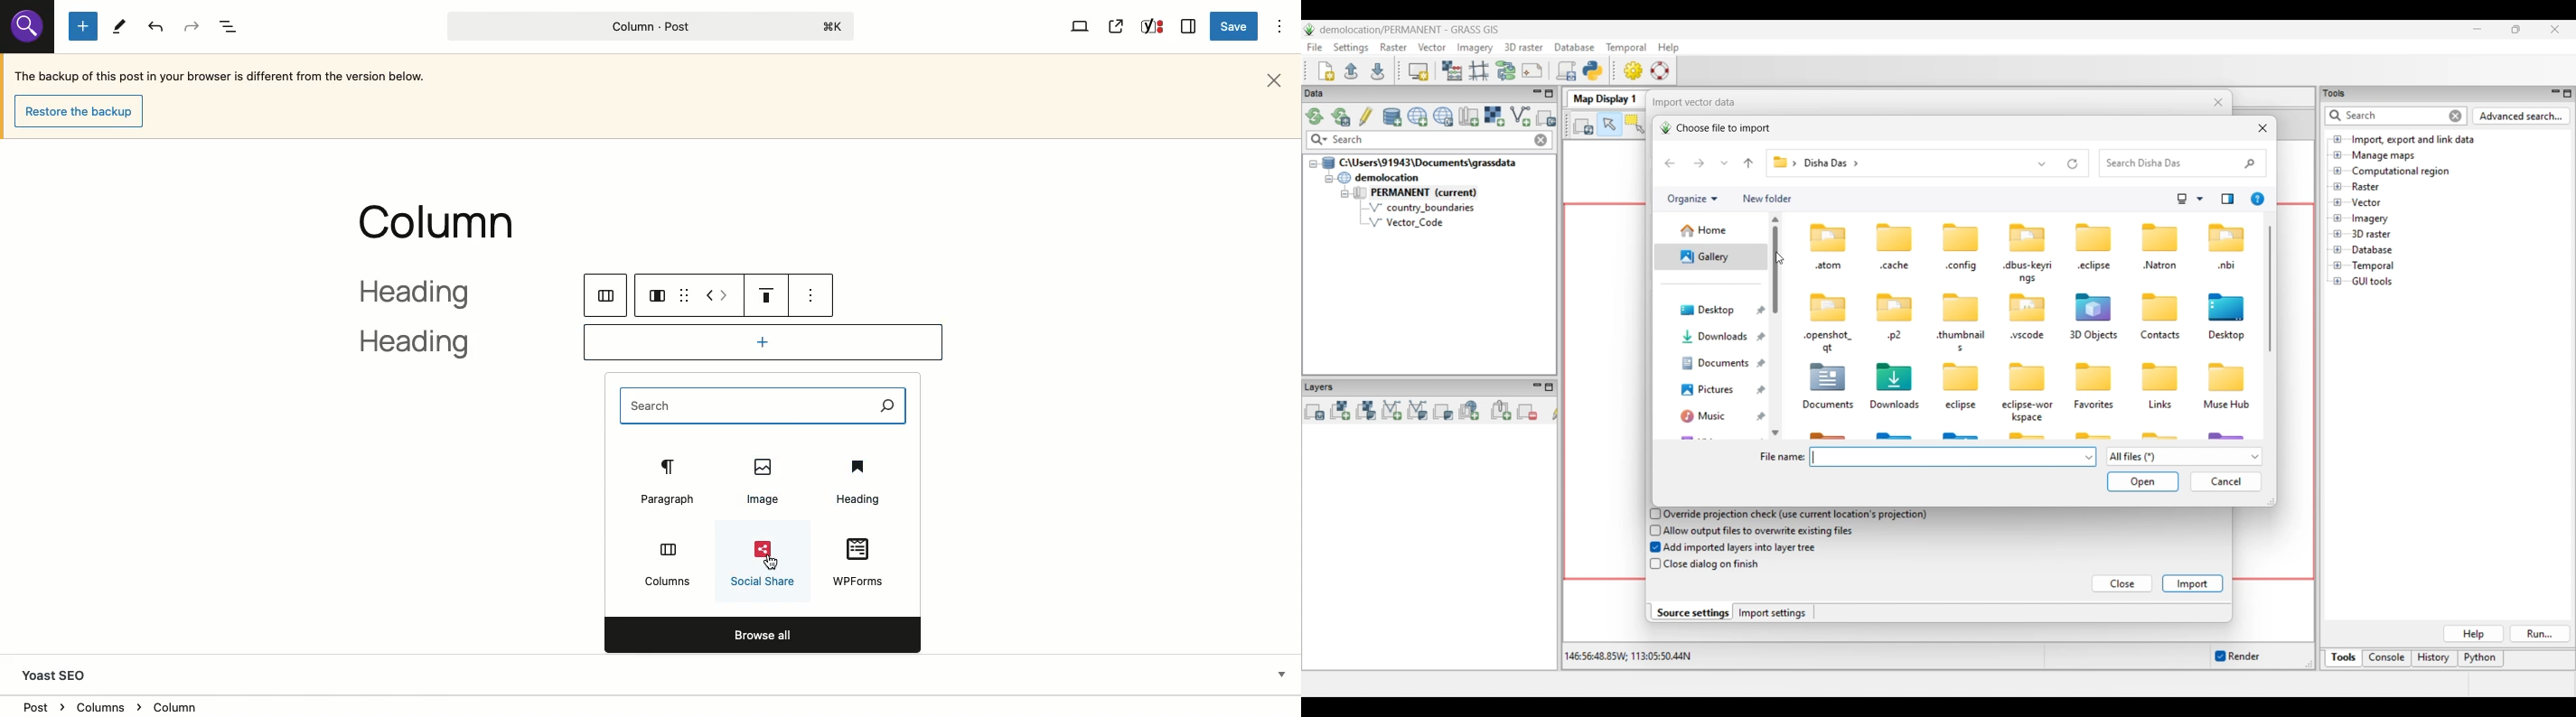 Image resolution: width=2576 pixels, height=728 pixels. Describe the element at coordinates (83, 27) in the screenshot. I see `Add new block` at that location.